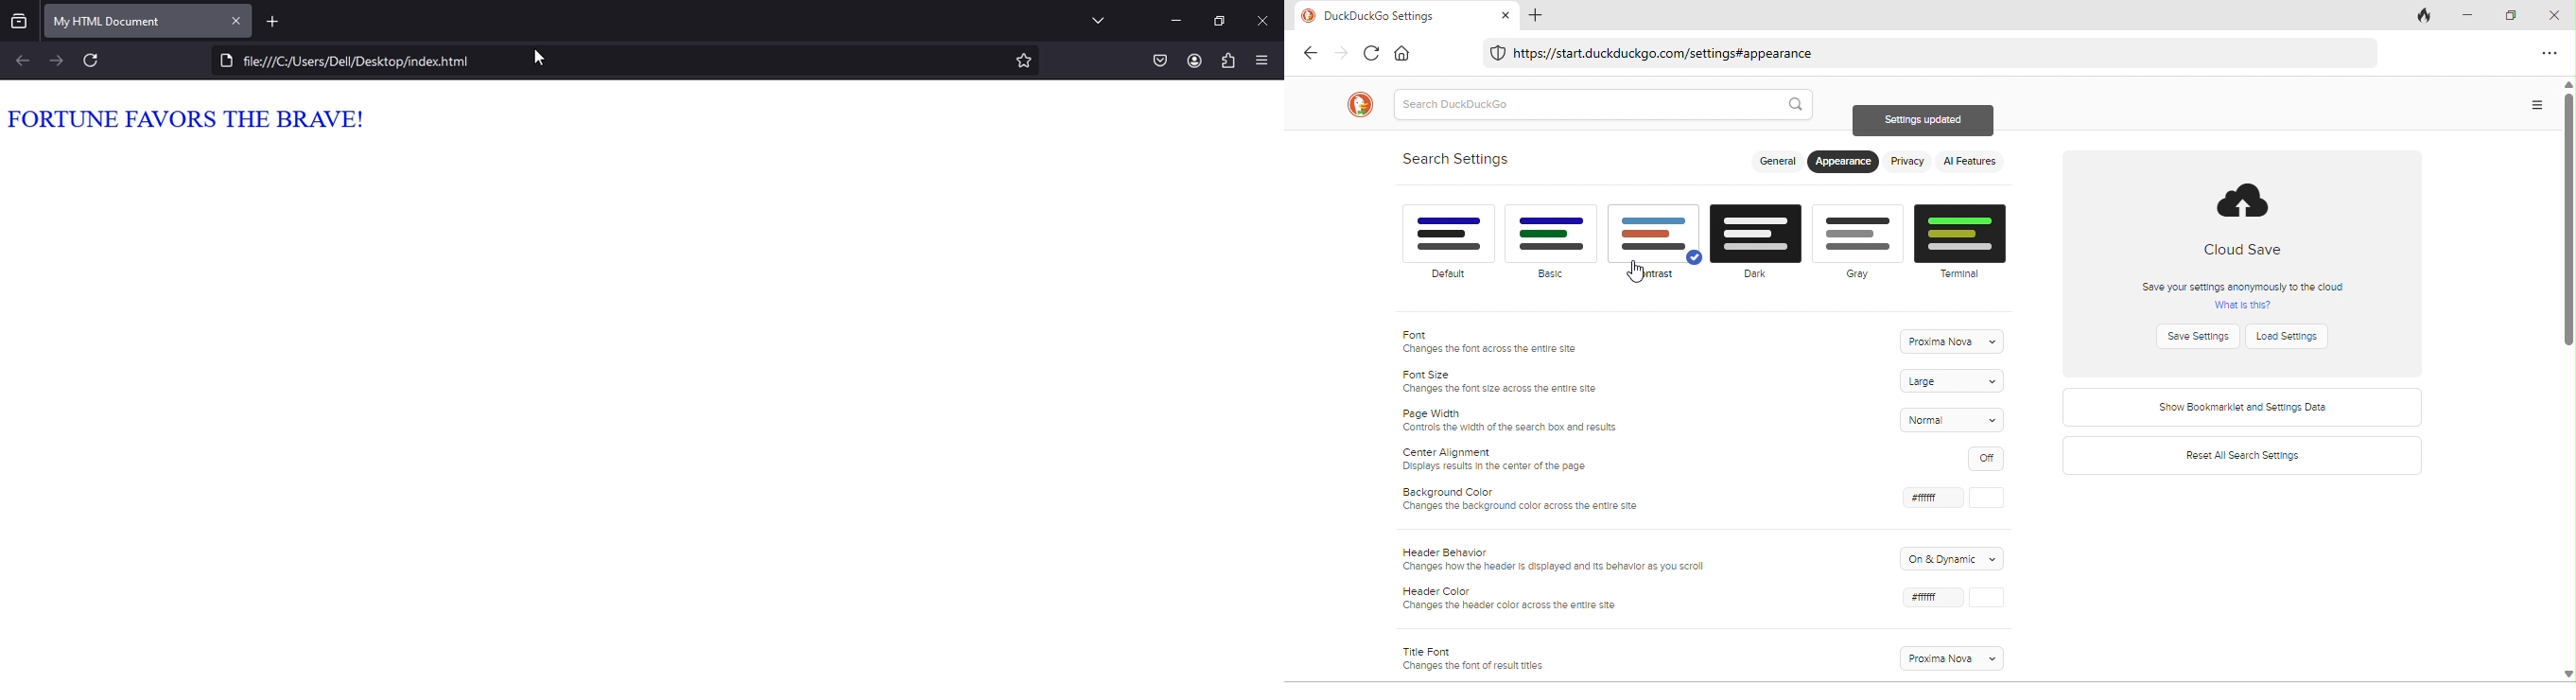  Describe the element at coordinates (1953, 657) in the screenshot. I see `proxima nova` at that location.